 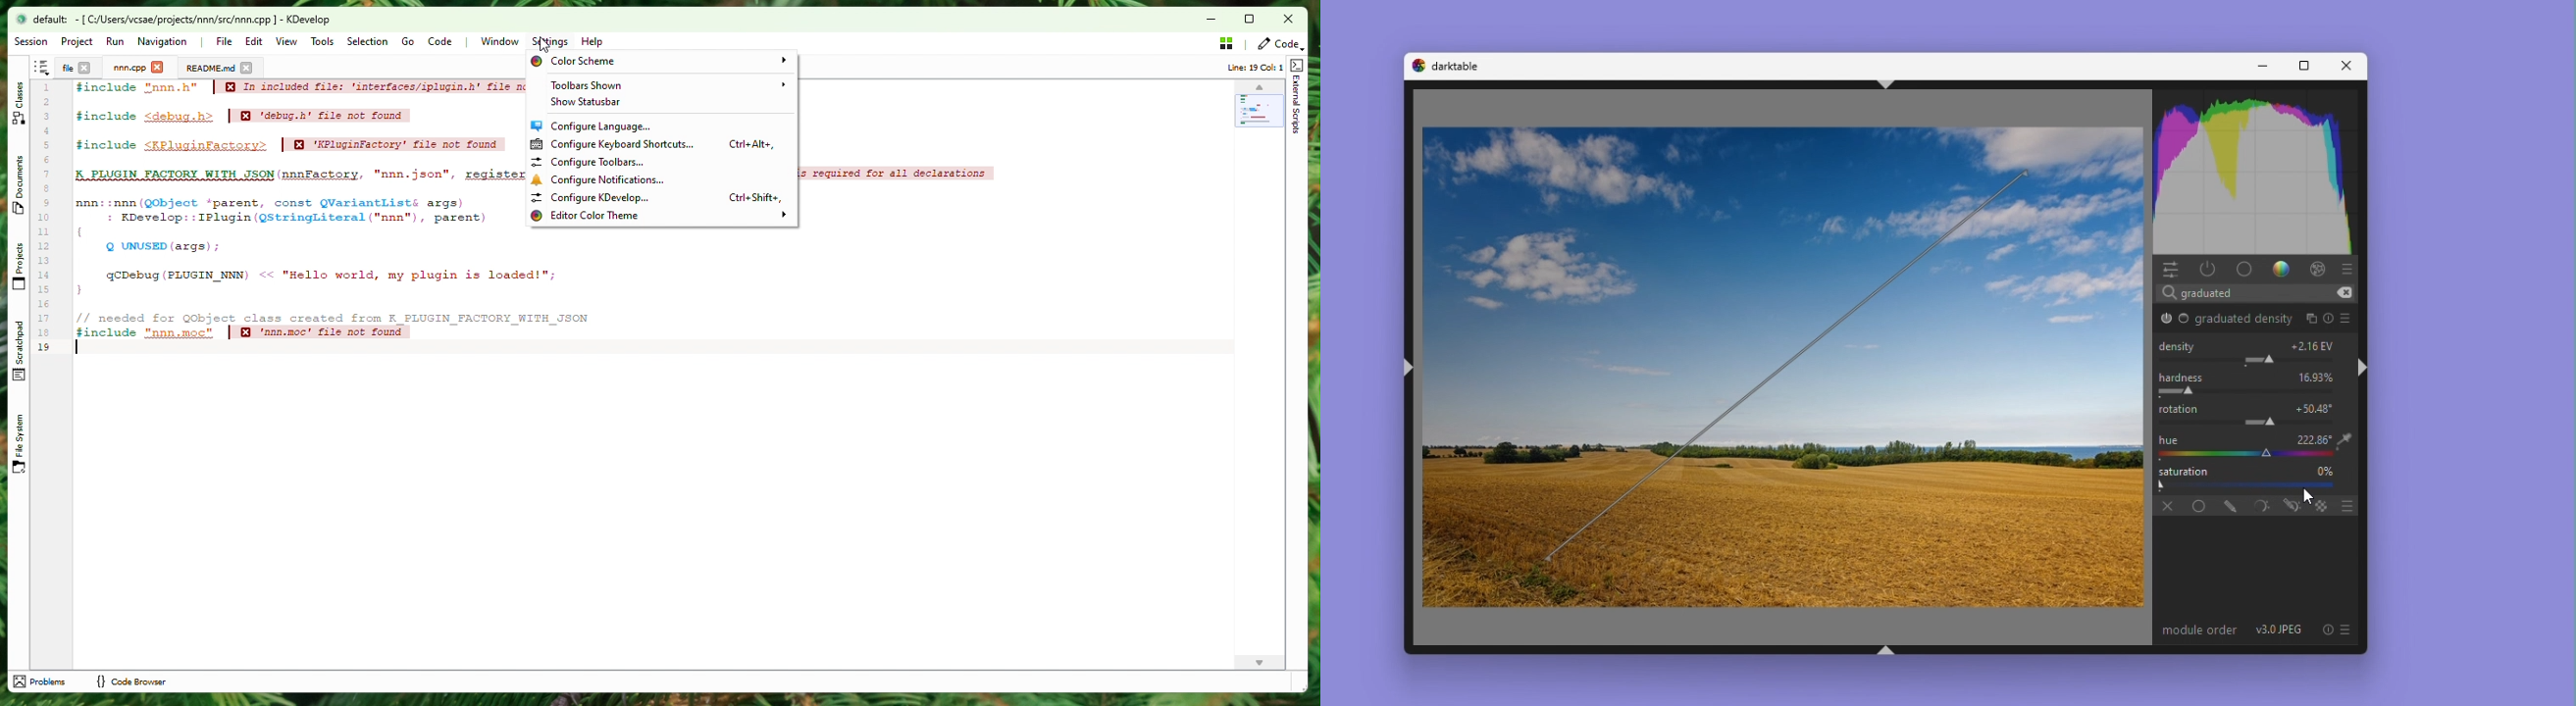 I want to click on Go, so click(x=409, y=42).